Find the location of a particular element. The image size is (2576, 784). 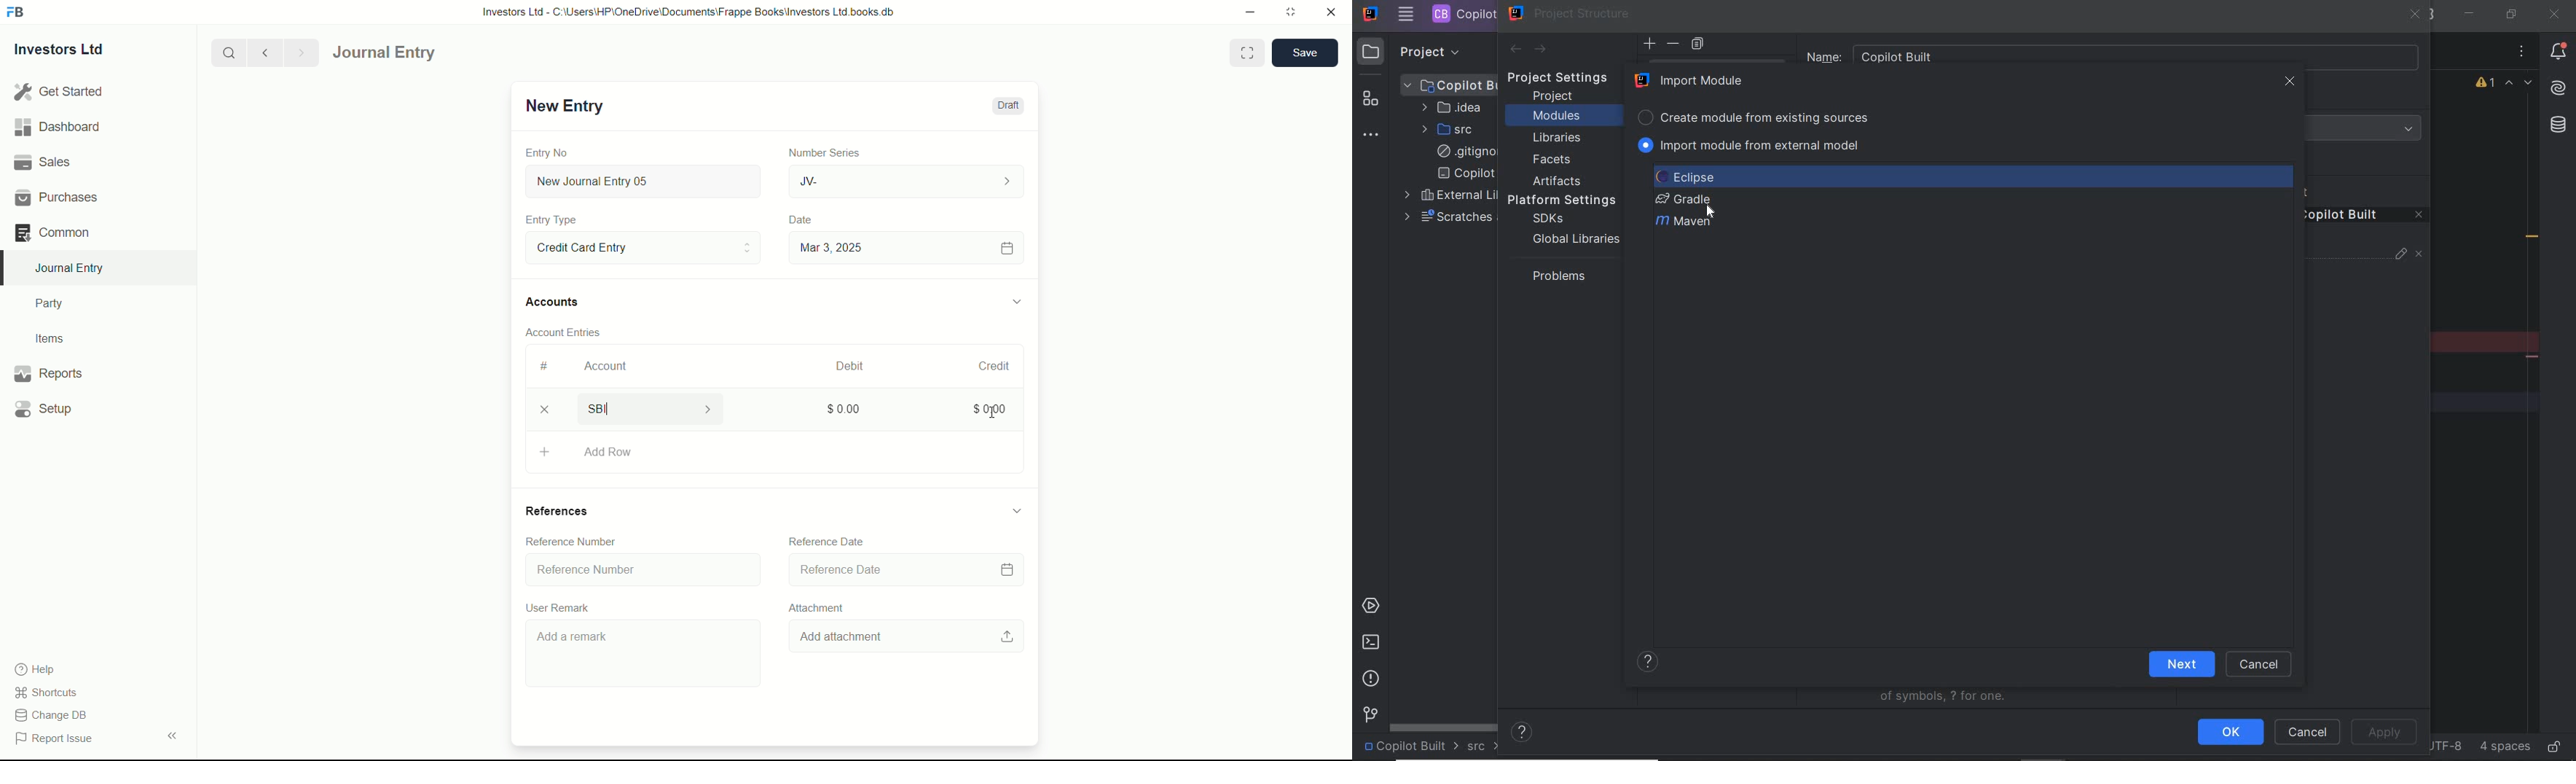

shortcuts is located at coordinates (49, 693).